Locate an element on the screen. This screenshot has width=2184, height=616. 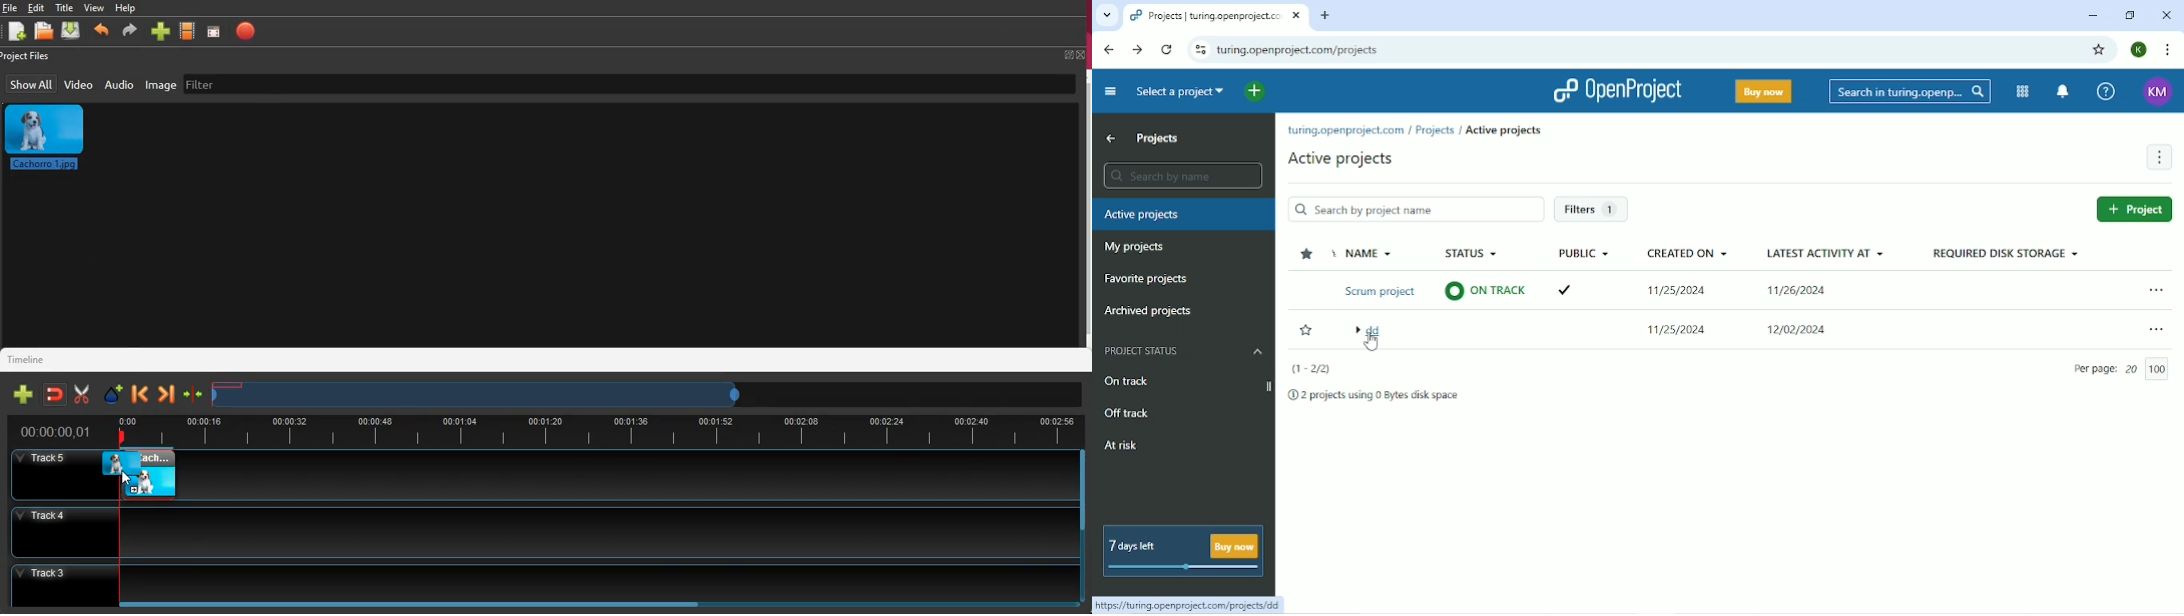
file is located at coordinates (10, 7).